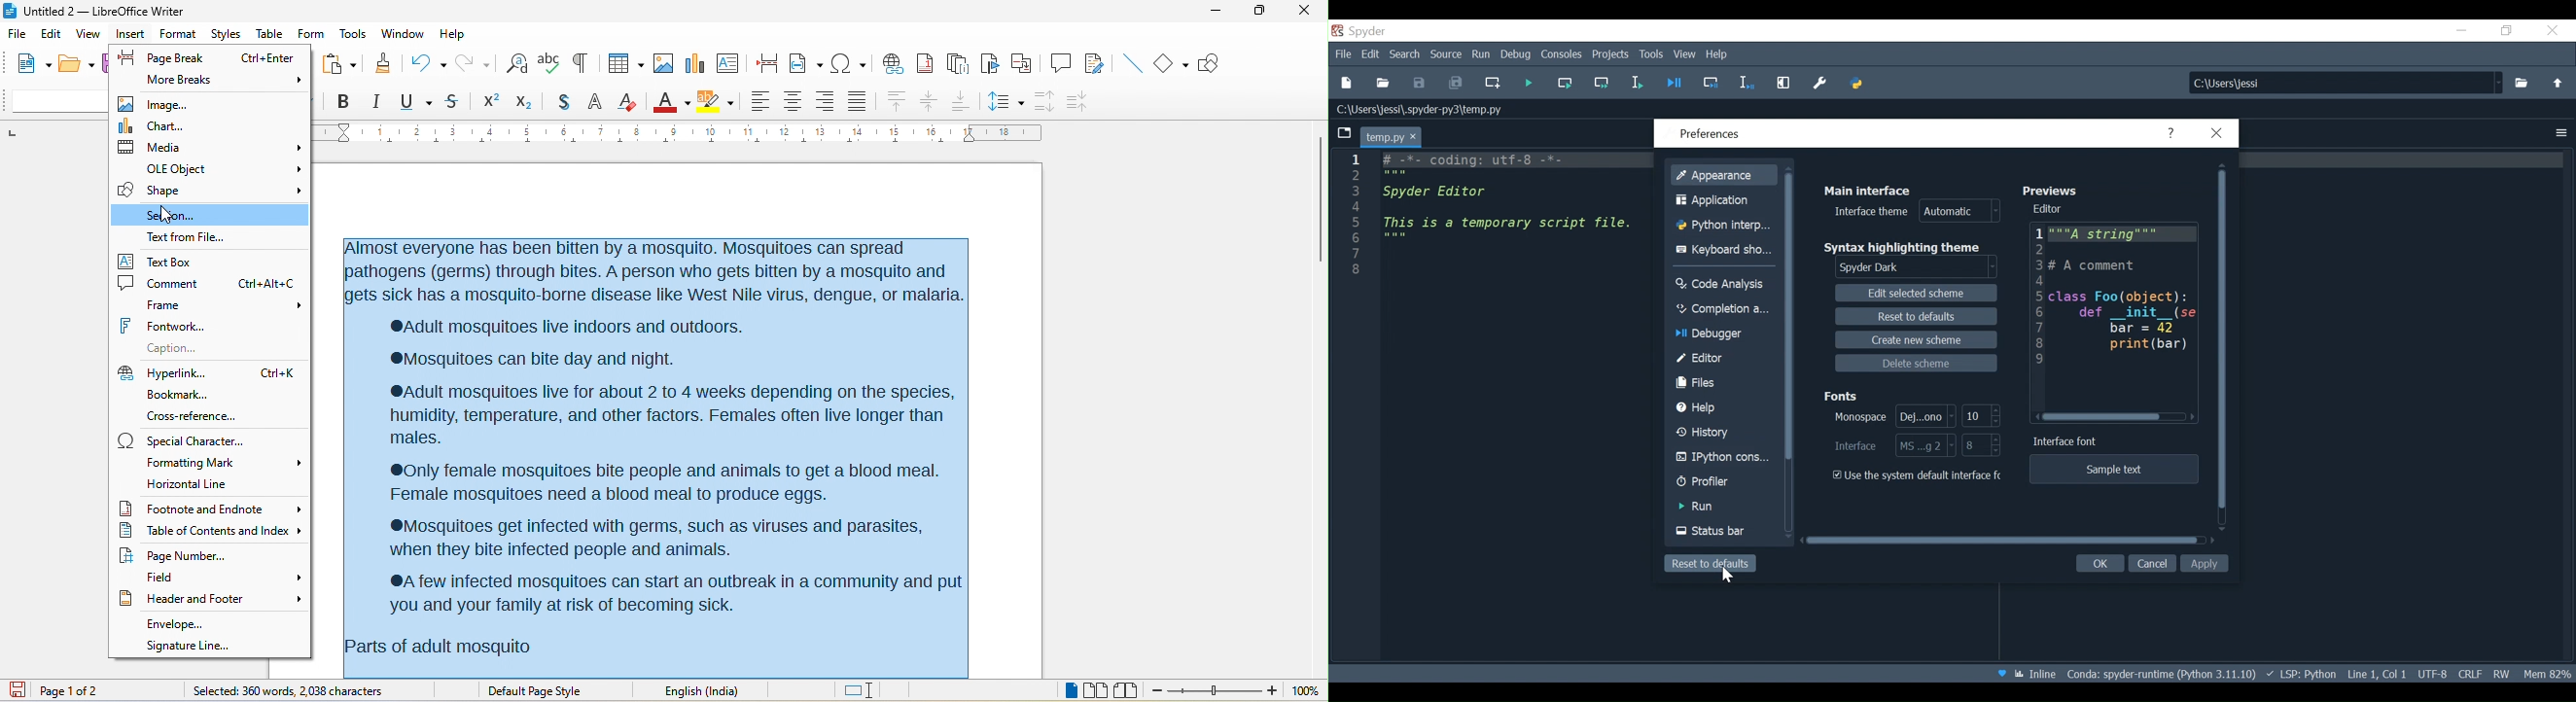 The width and height of the screenshot is (2576, 728). What do you see at coordinates (206, 530) in the screenshot?
I see `table of contents and imdex` at bounding box center [206, 530].